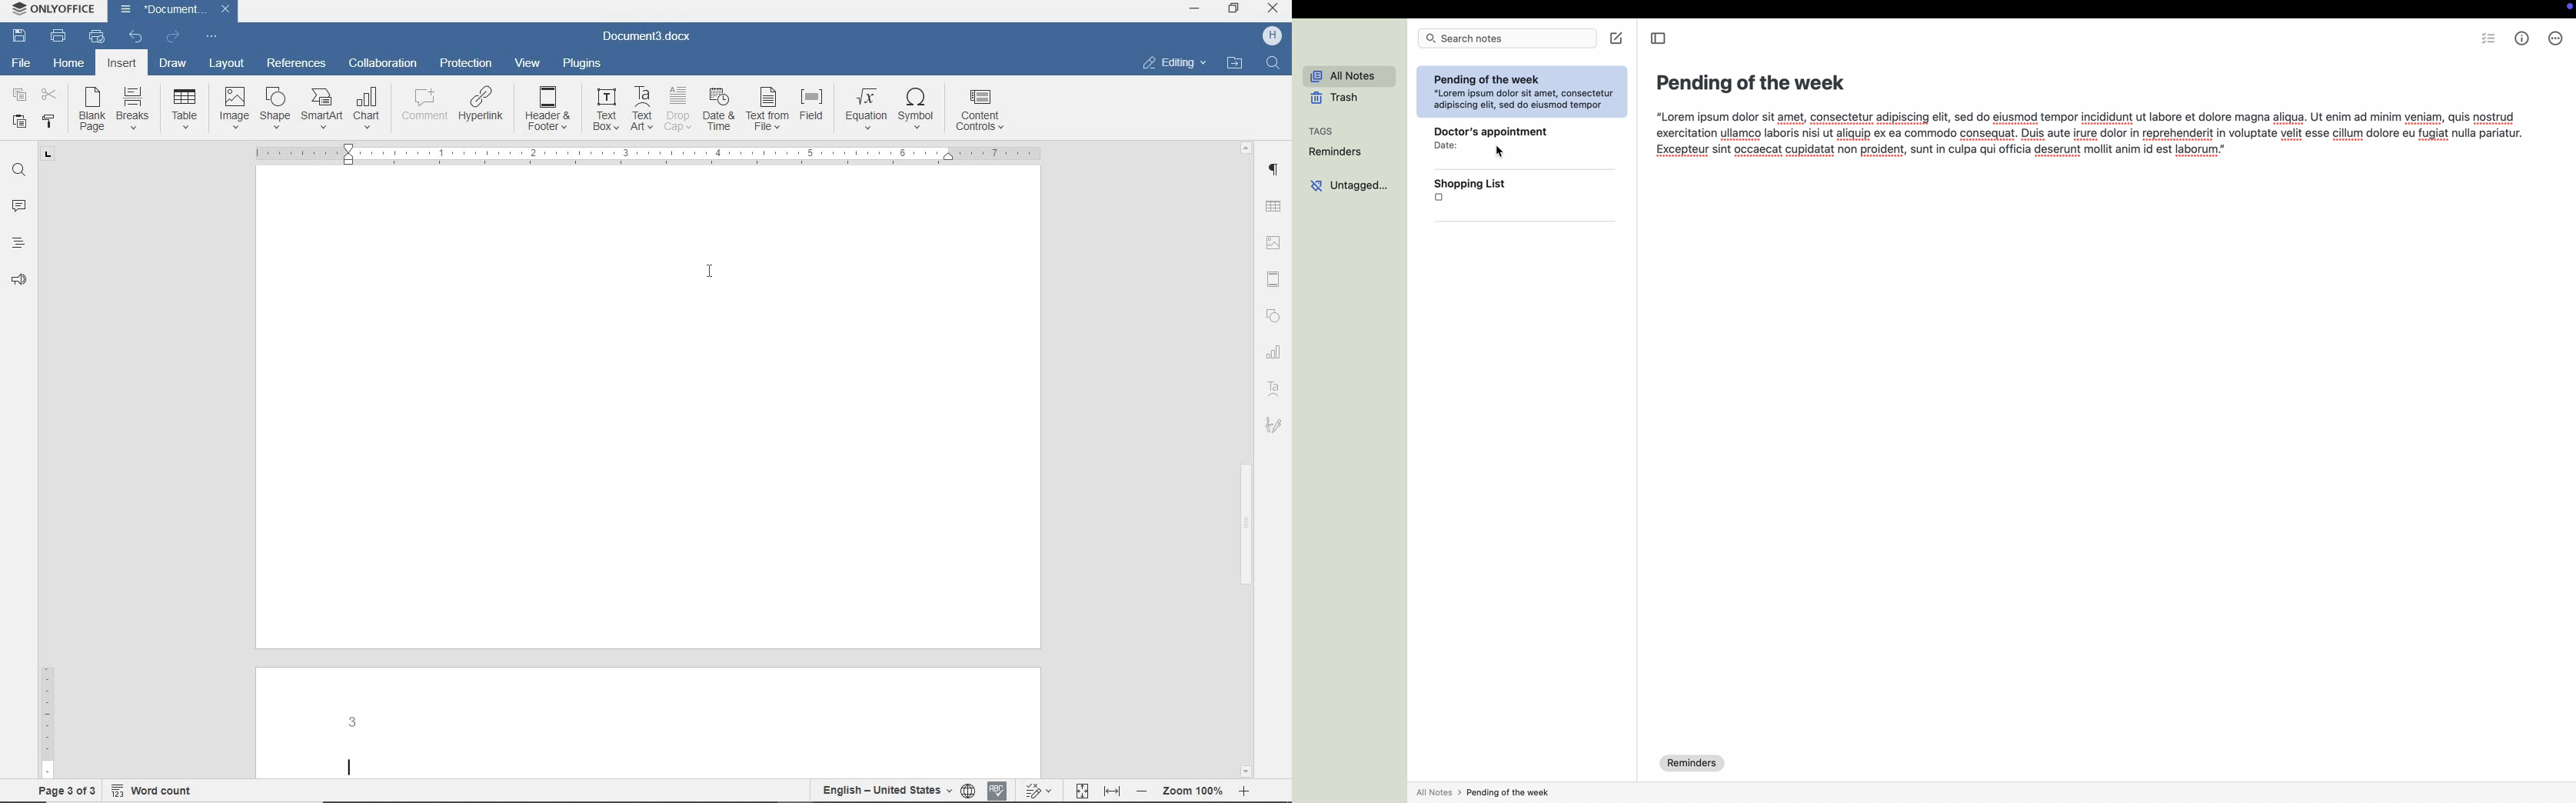  Describe the element at coordinates (816, 109) in the screenshot. I see `FIELD` at that location.